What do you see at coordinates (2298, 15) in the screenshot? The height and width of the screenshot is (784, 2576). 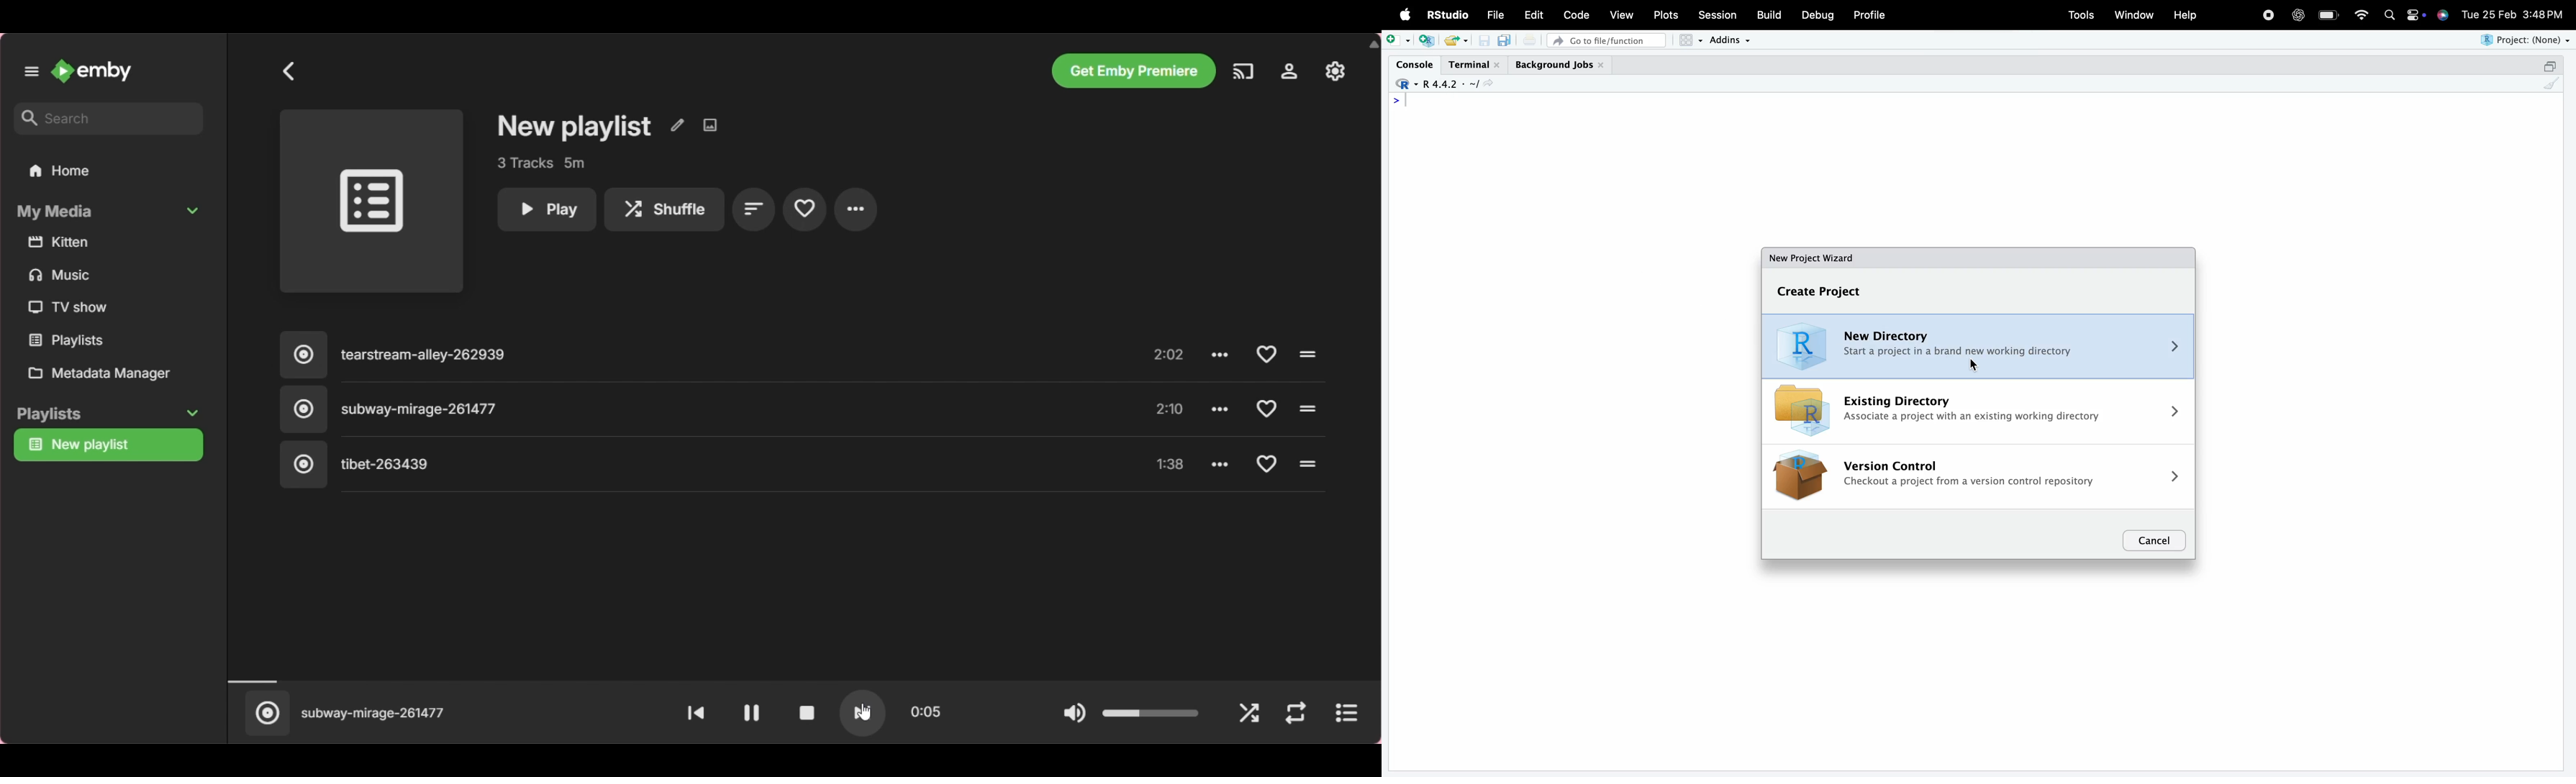 I see `open AI` at bounding box center [2298, 15].